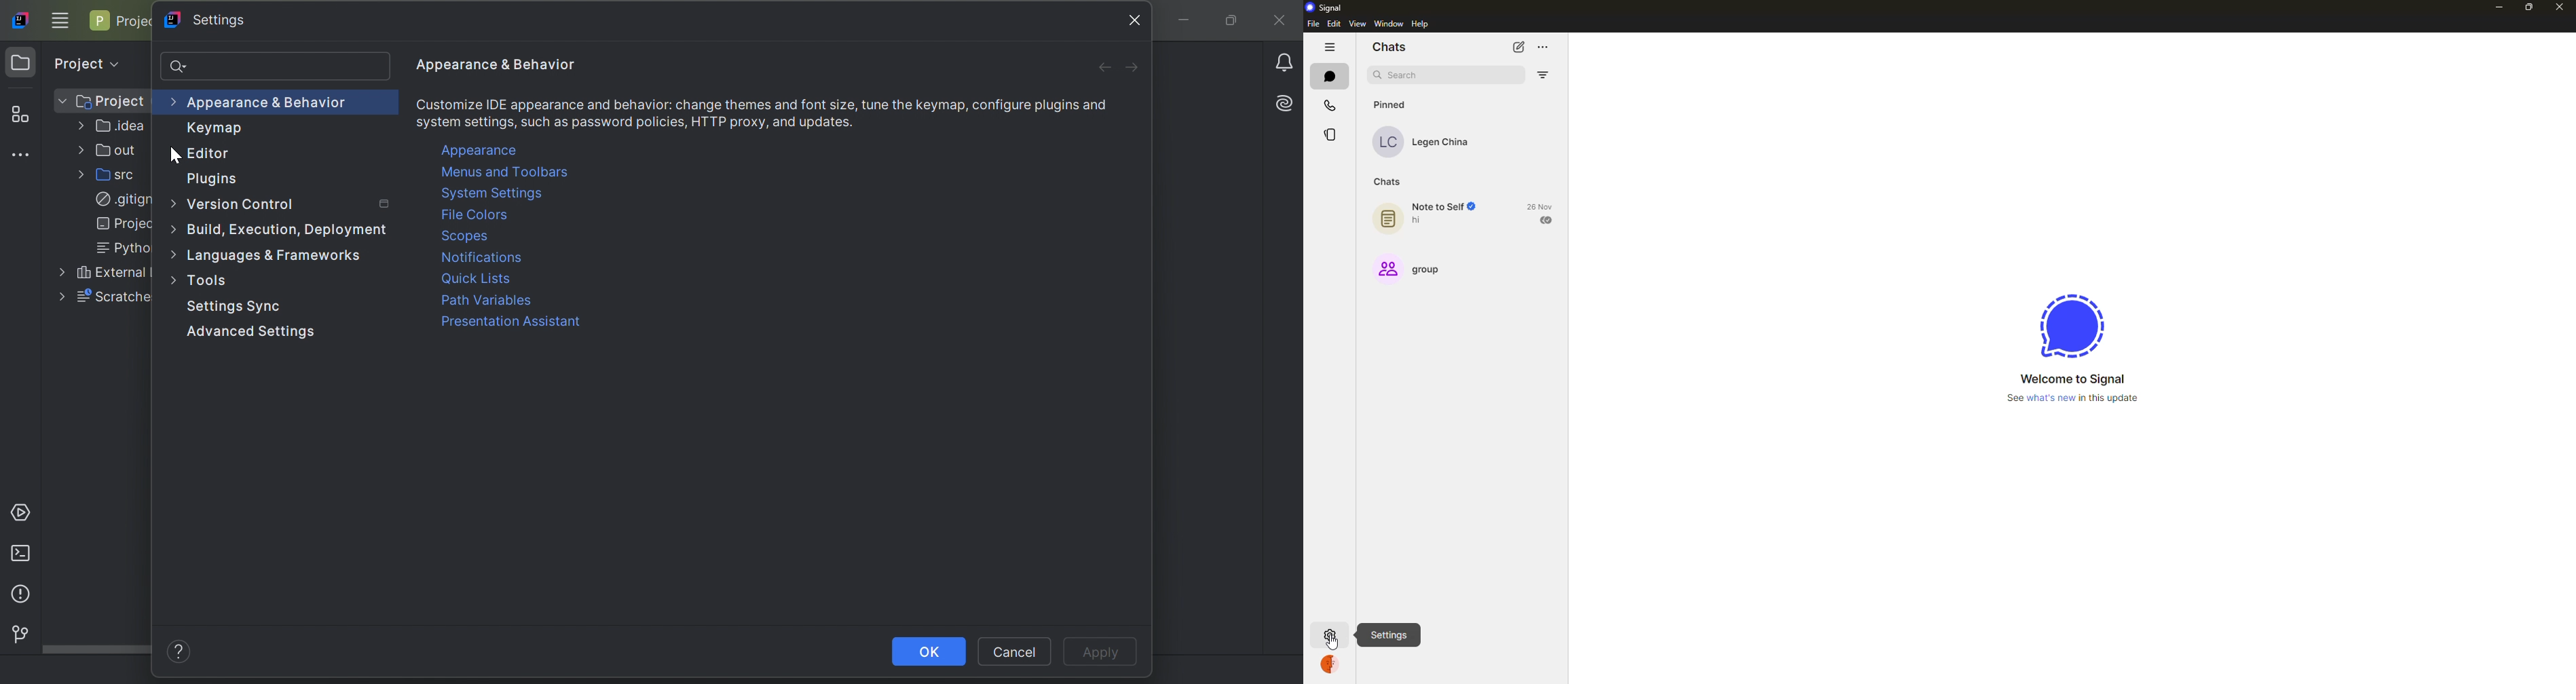 The height and width of the screenshot is (700, 2576). What do you see at coordinates (2527, 7) in the screenshot?
I see `maximize` at bounding box center [2527, 7].